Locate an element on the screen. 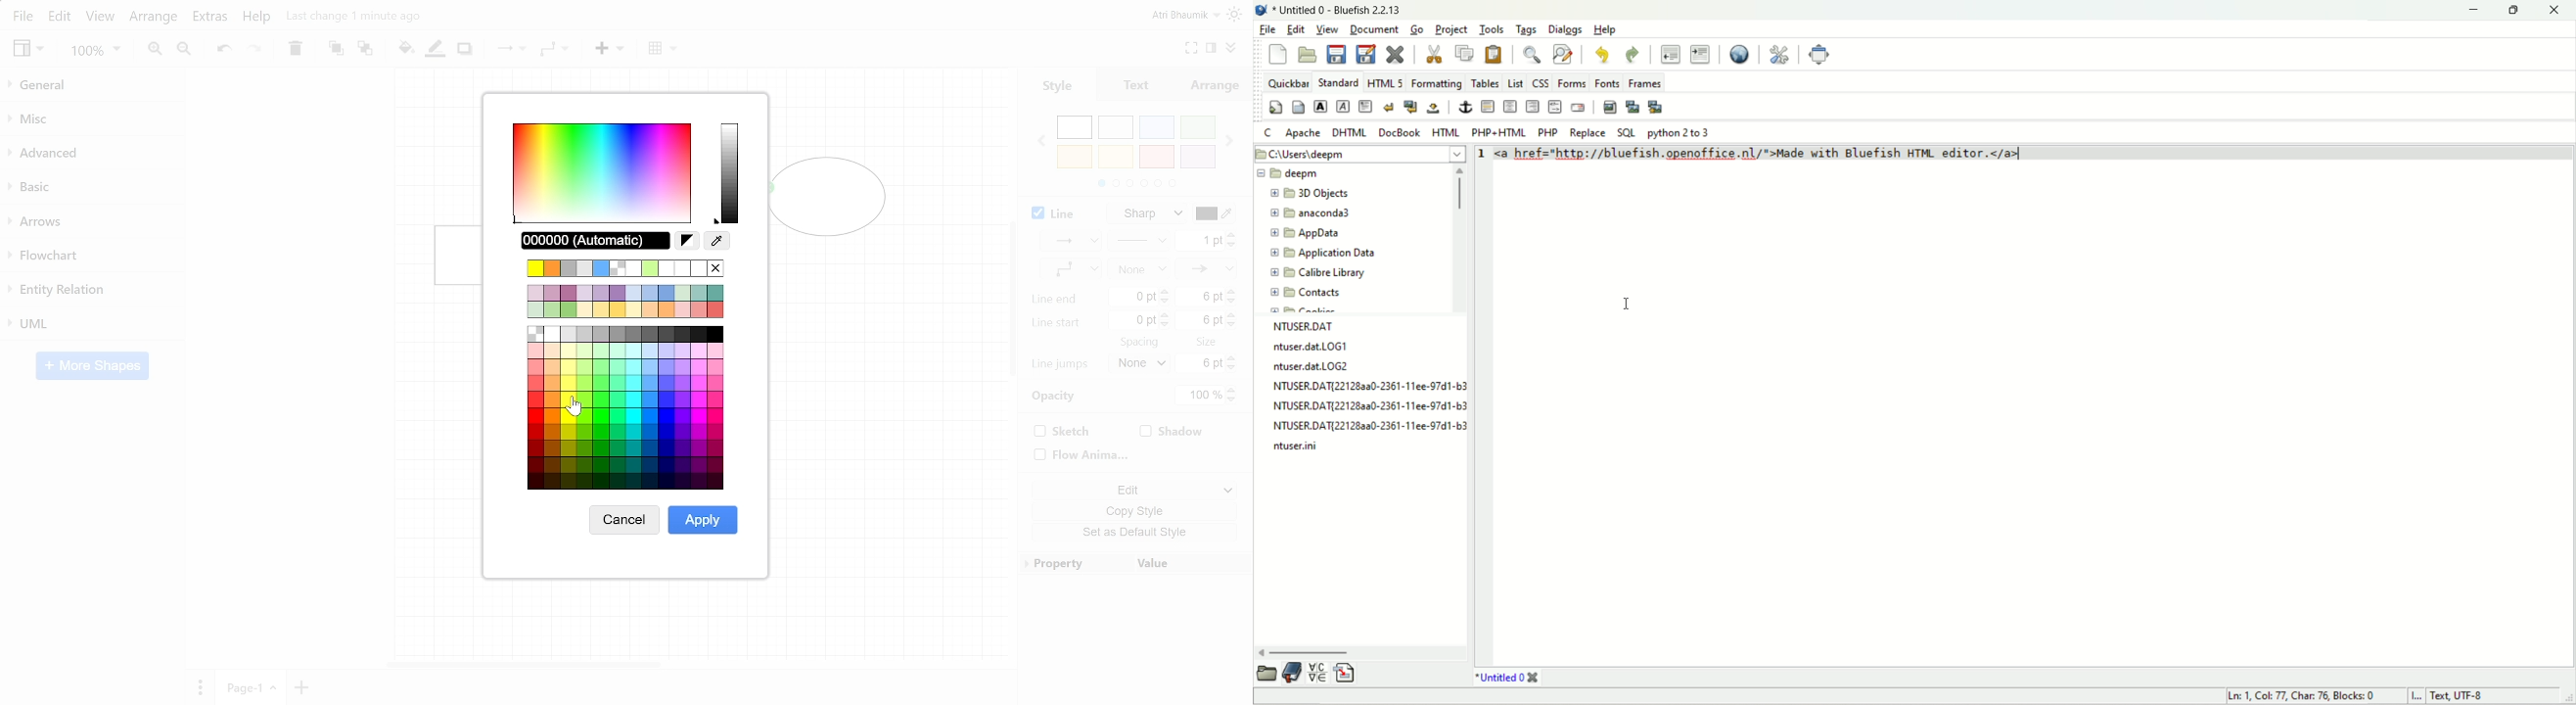 The height and width of the screenshot is (728, 2576). app data is located at coordinates (1309, 235).